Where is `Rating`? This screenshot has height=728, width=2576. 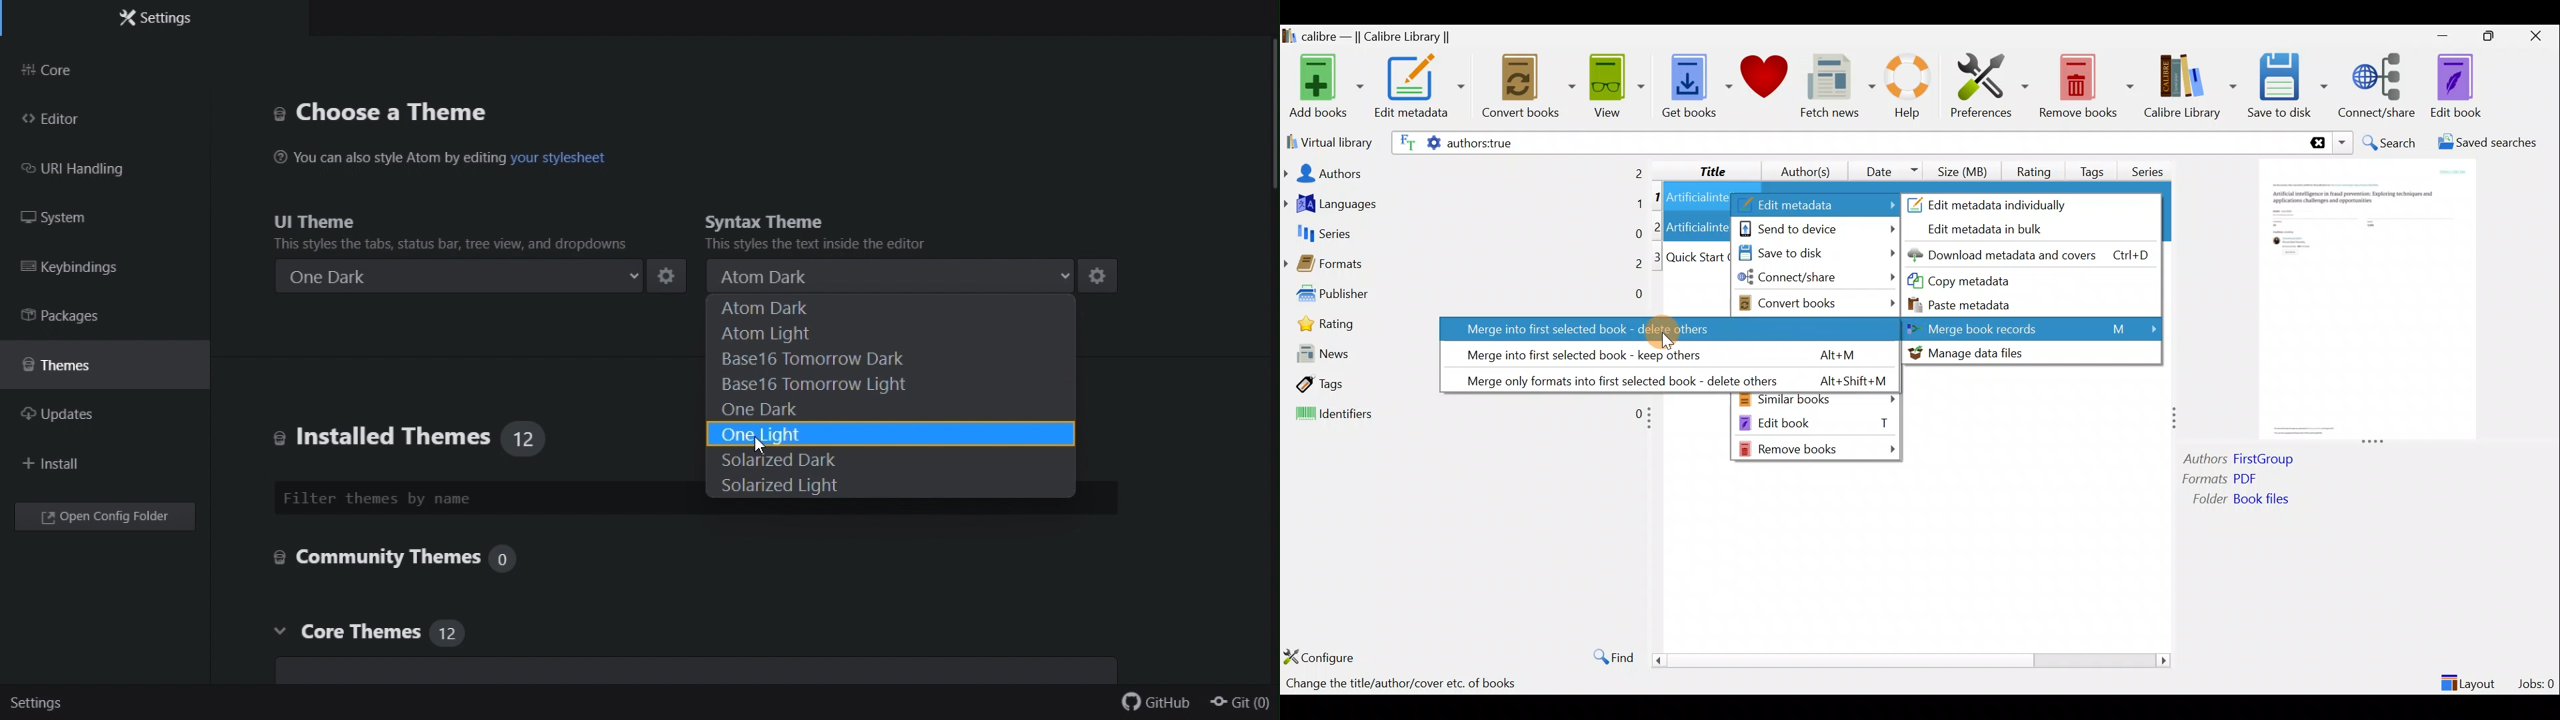
Rating is located at coordinates (2034, 169).